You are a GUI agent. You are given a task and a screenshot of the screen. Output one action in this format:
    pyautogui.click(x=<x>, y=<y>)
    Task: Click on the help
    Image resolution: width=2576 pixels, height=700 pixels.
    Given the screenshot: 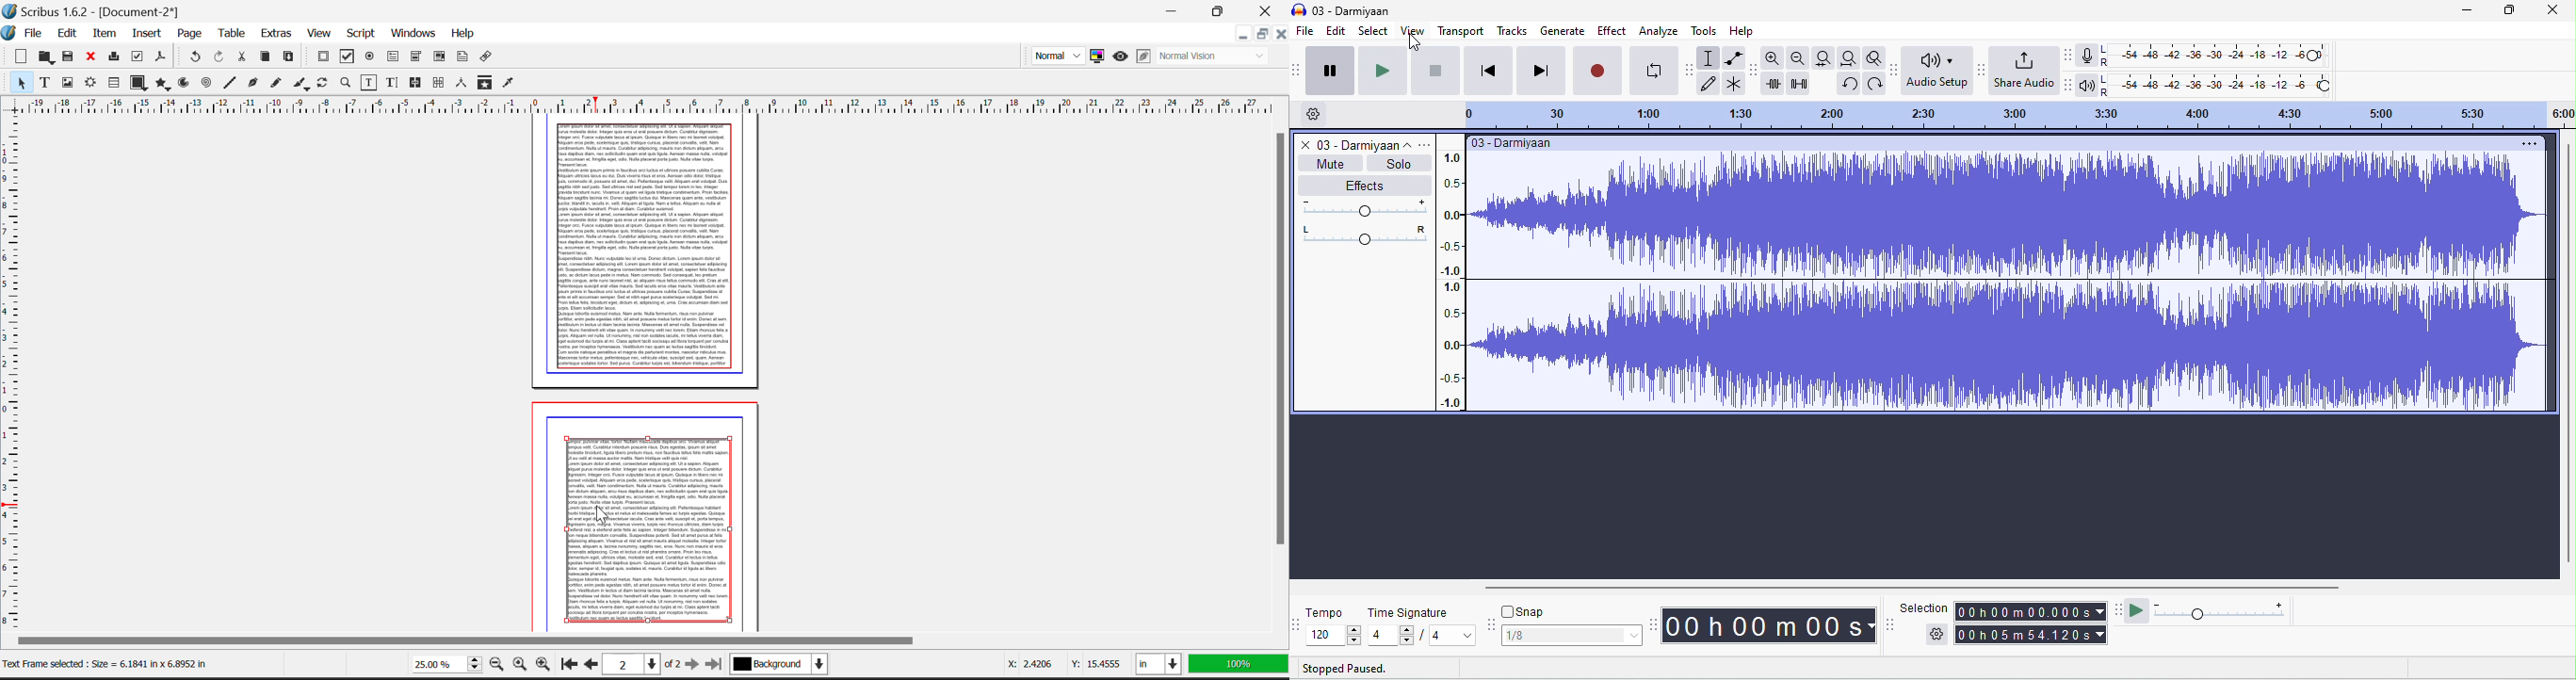 What is the action you would take?
    pyautogui.click(x=1743, y=31)
    